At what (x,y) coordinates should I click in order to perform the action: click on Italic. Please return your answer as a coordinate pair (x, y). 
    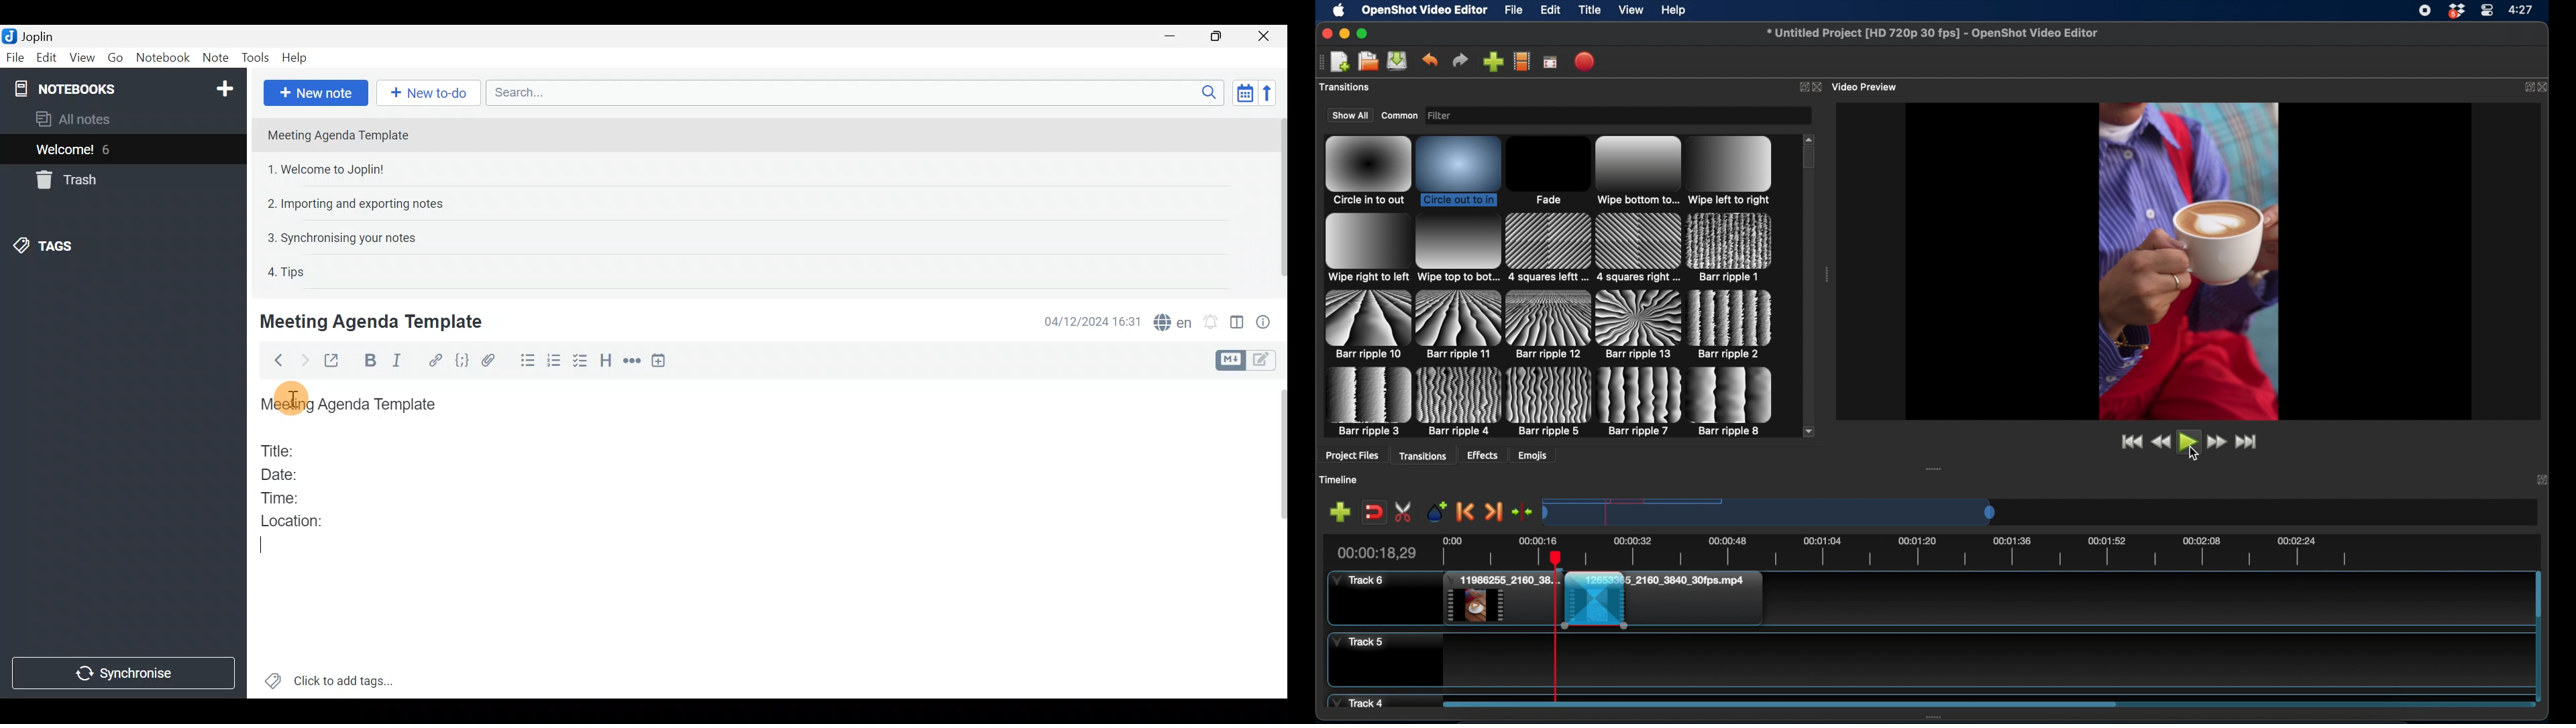
    Looking at the image, I should click on (401, 361).